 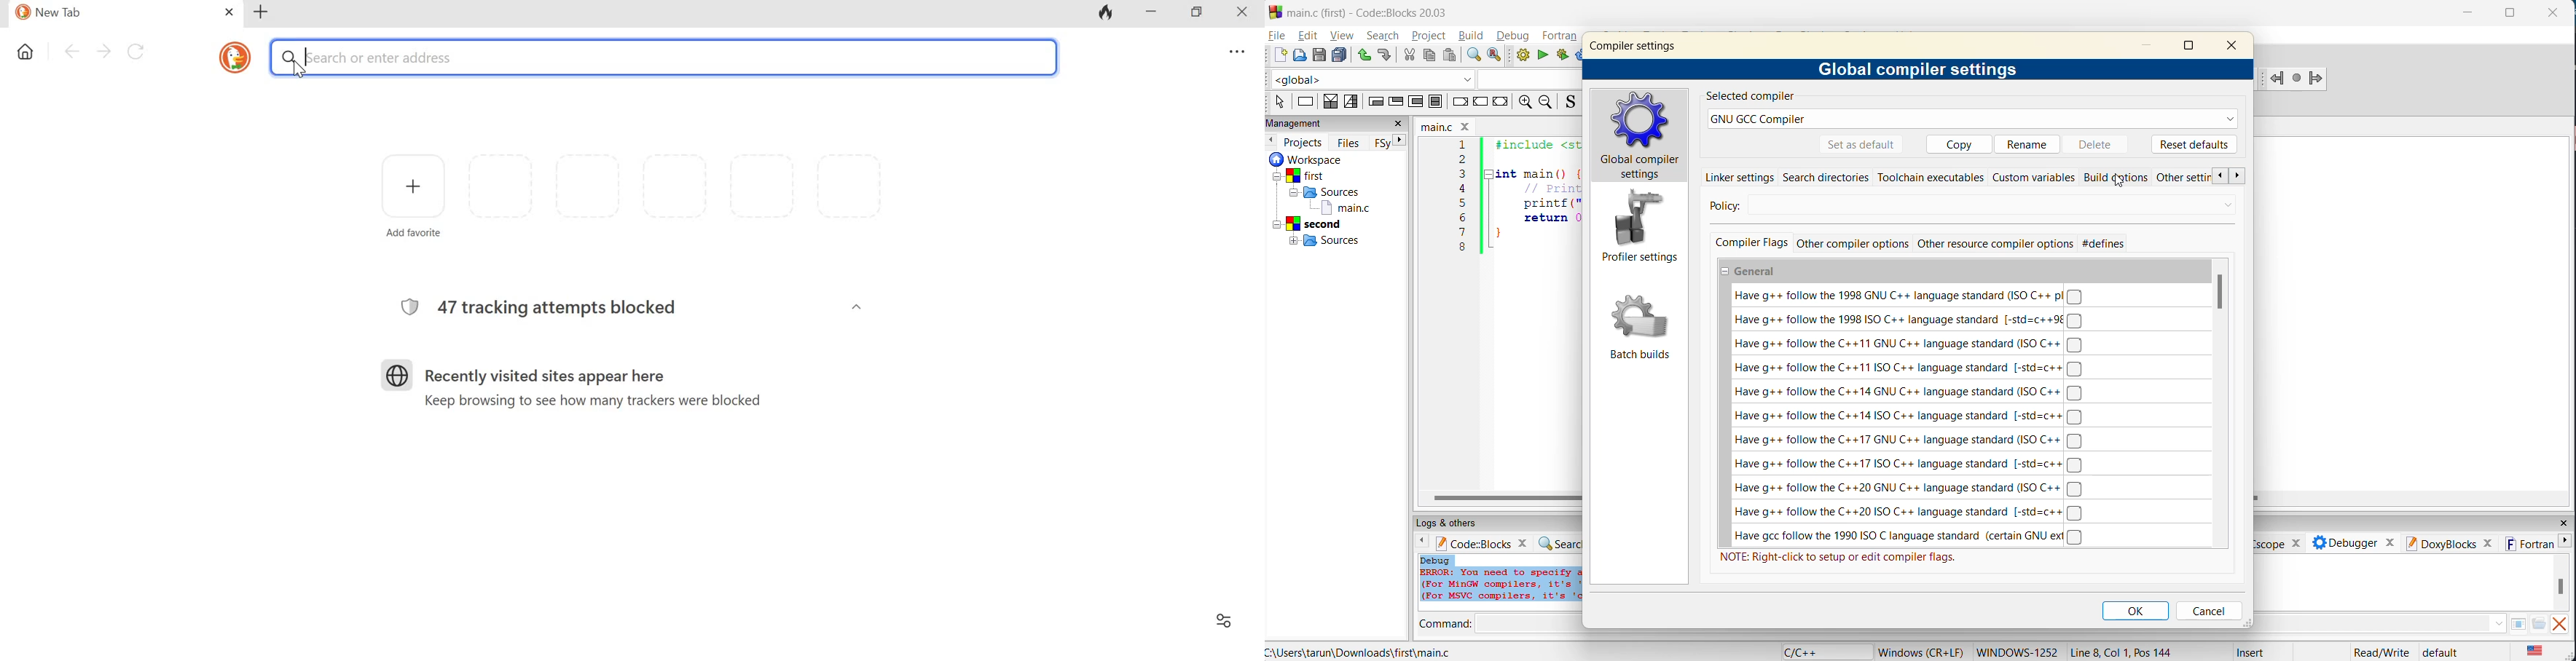 What do you see at coordinates (2193, 145) in the screenshot?
I see `reset defaults` at bounding box center [2193, 145].